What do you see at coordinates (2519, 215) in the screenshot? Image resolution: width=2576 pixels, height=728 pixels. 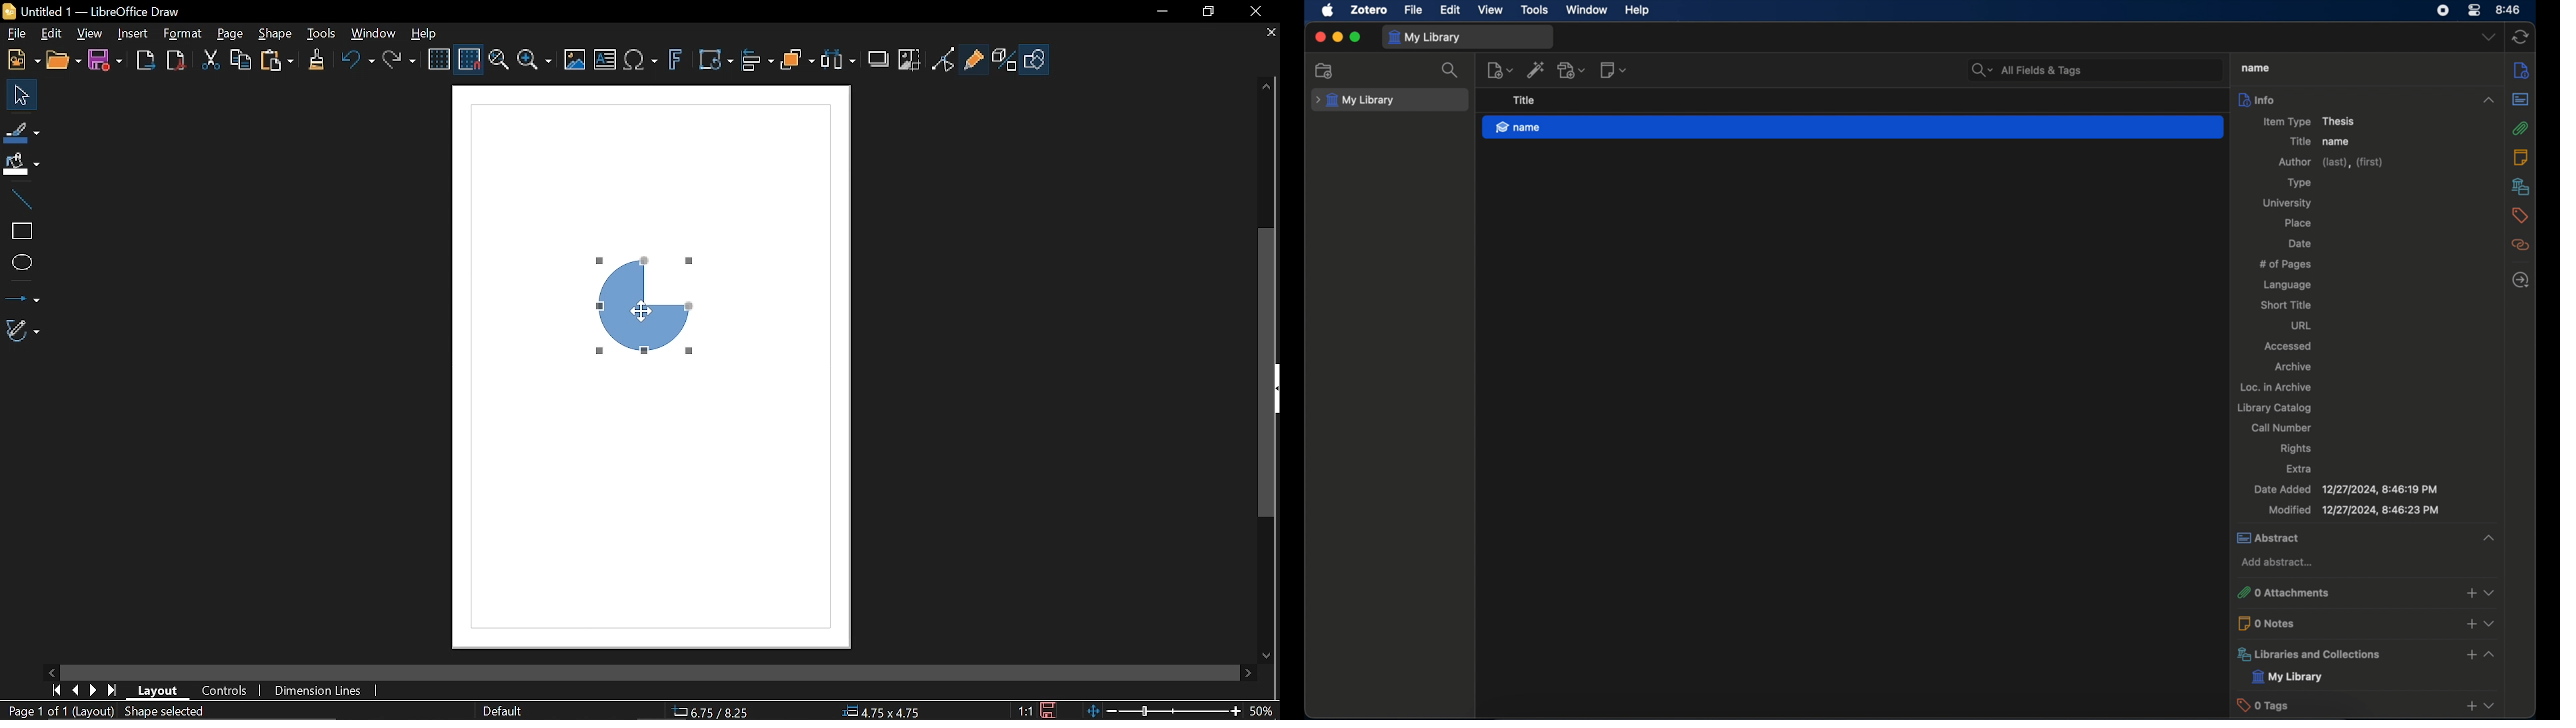 I see `tags` at bounding box center [2519, 215].